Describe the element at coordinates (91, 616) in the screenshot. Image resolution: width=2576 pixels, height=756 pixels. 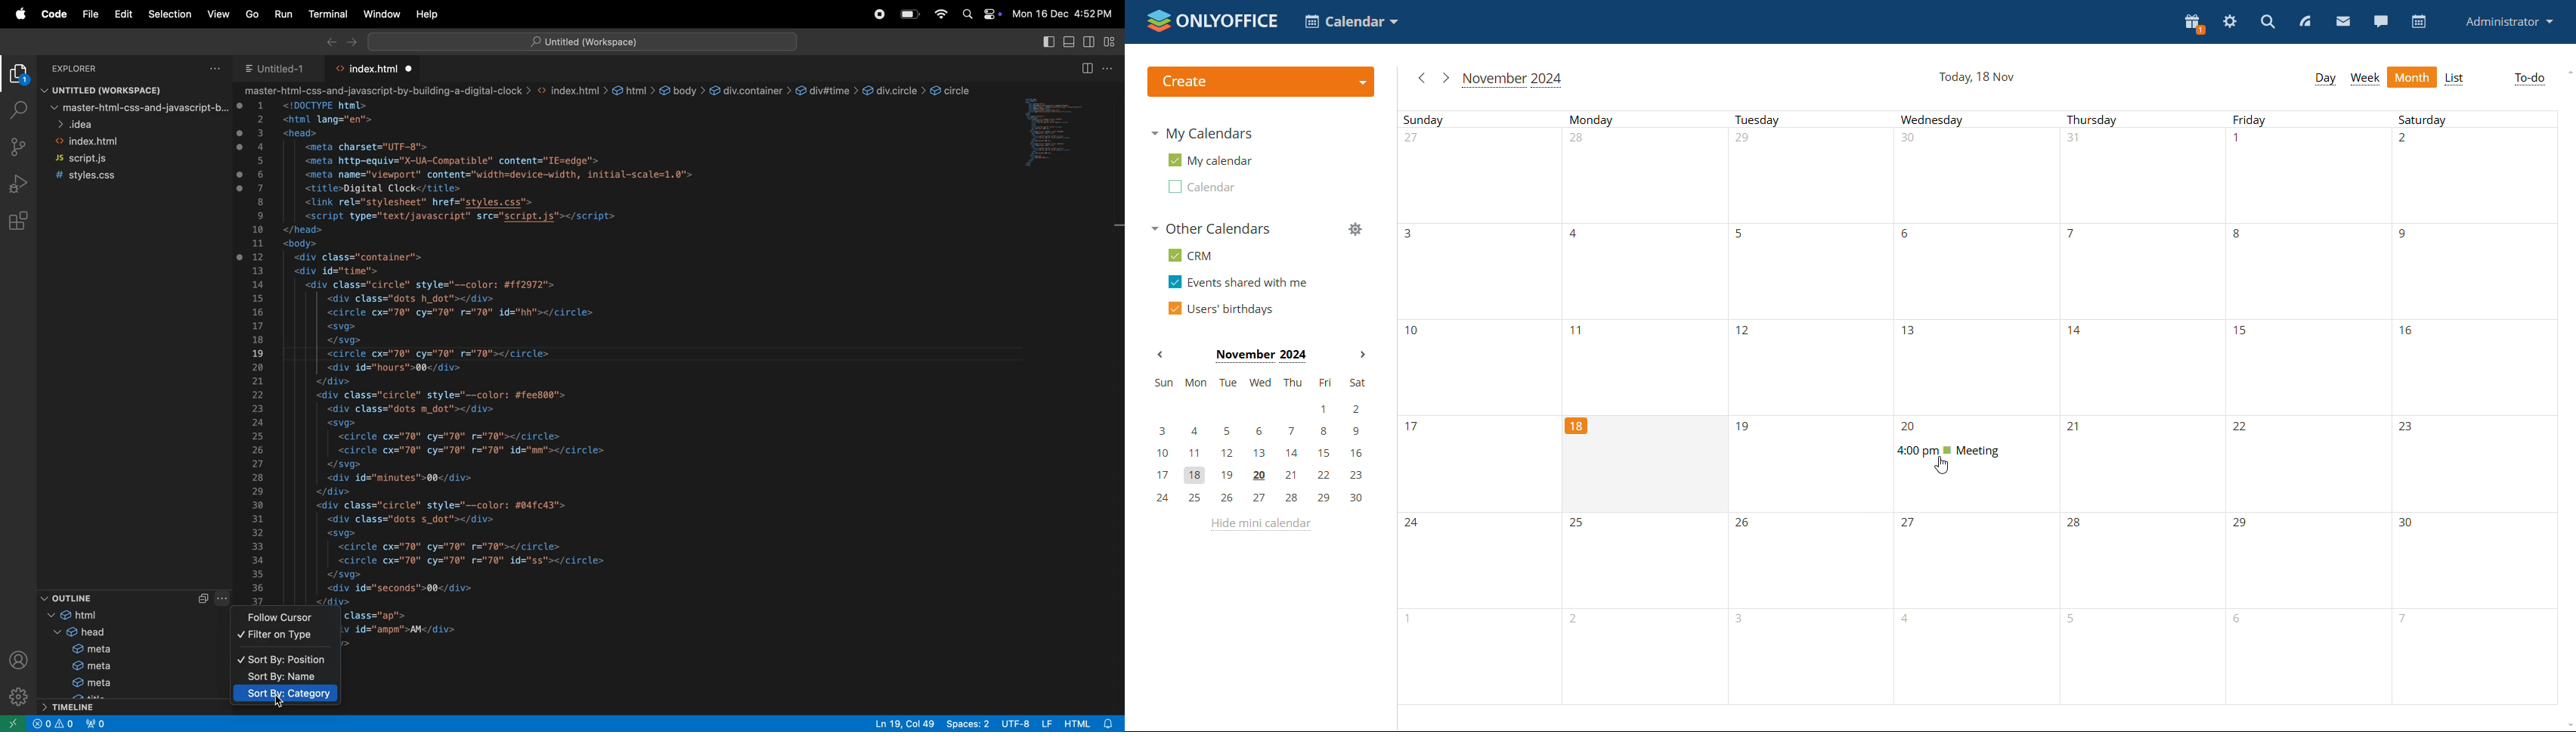
I see `html` at that location.